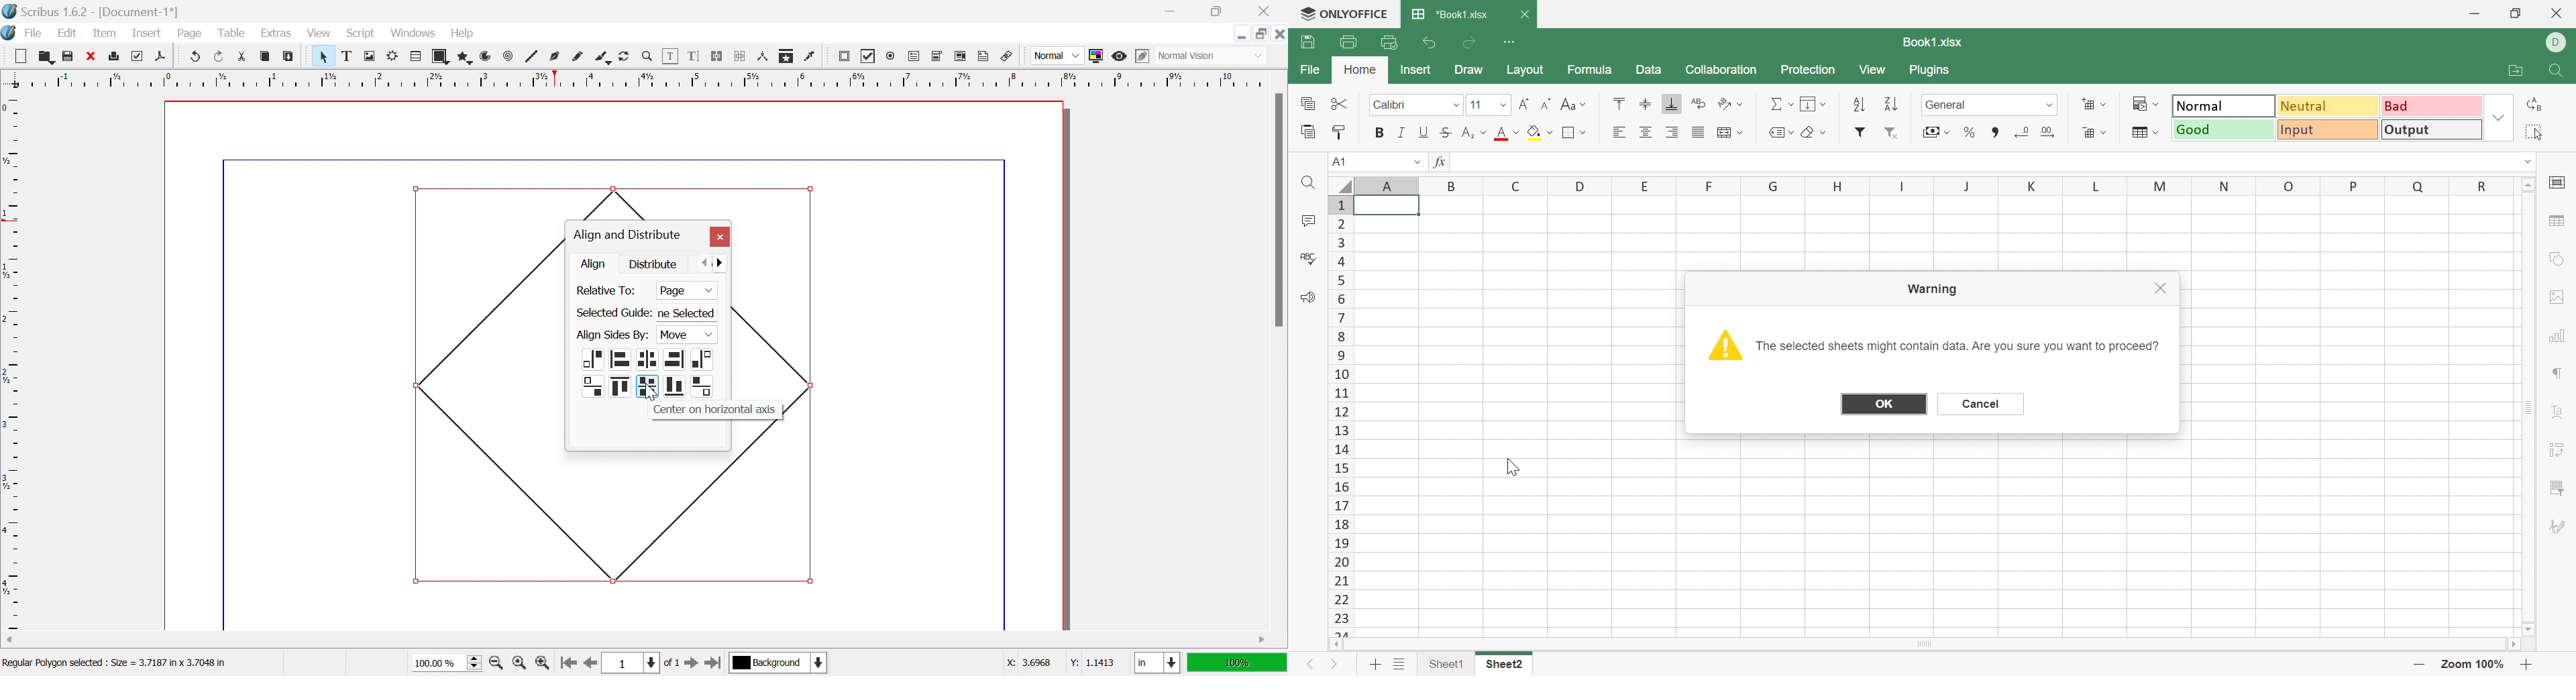 The height and width of the screenshot is (700, 2576). I want to click on Go to the previous page, so click(588, 667).